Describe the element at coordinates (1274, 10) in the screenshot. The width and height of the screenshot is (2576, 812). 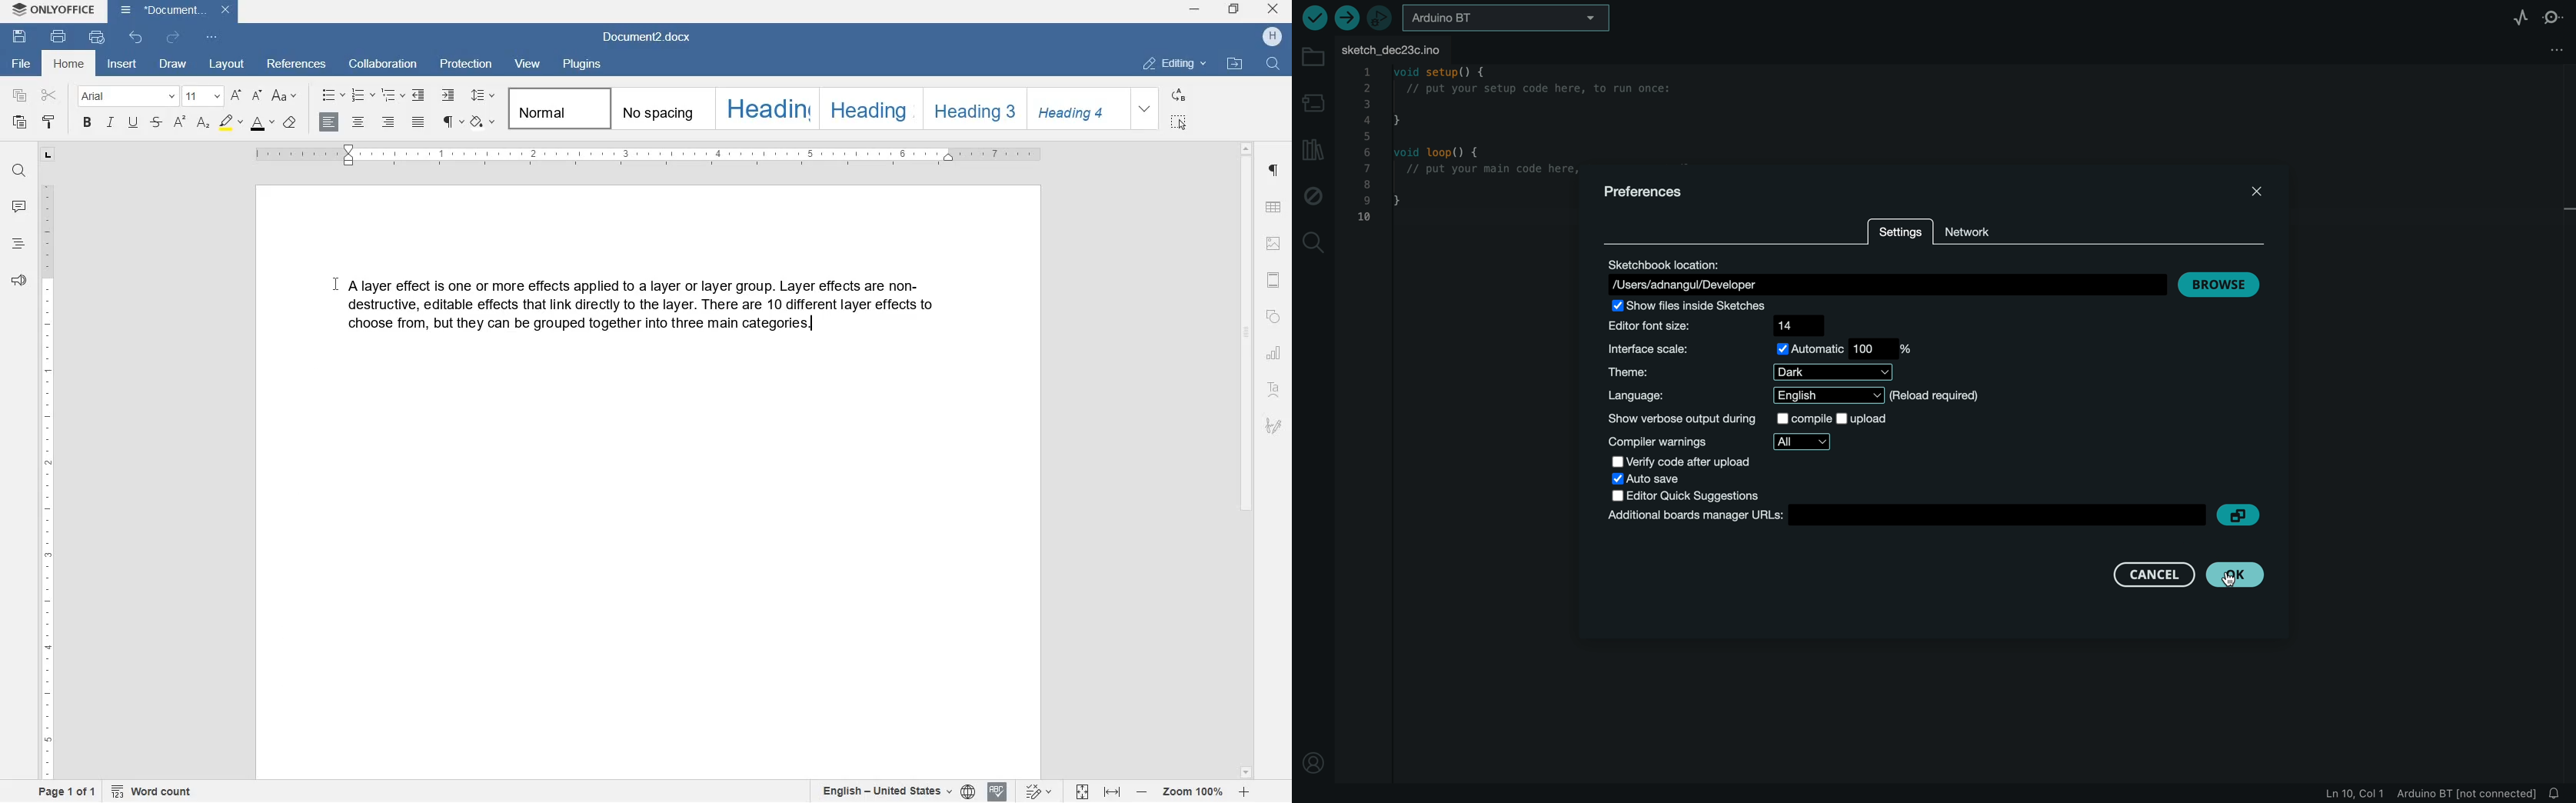
I see `close` at that location.